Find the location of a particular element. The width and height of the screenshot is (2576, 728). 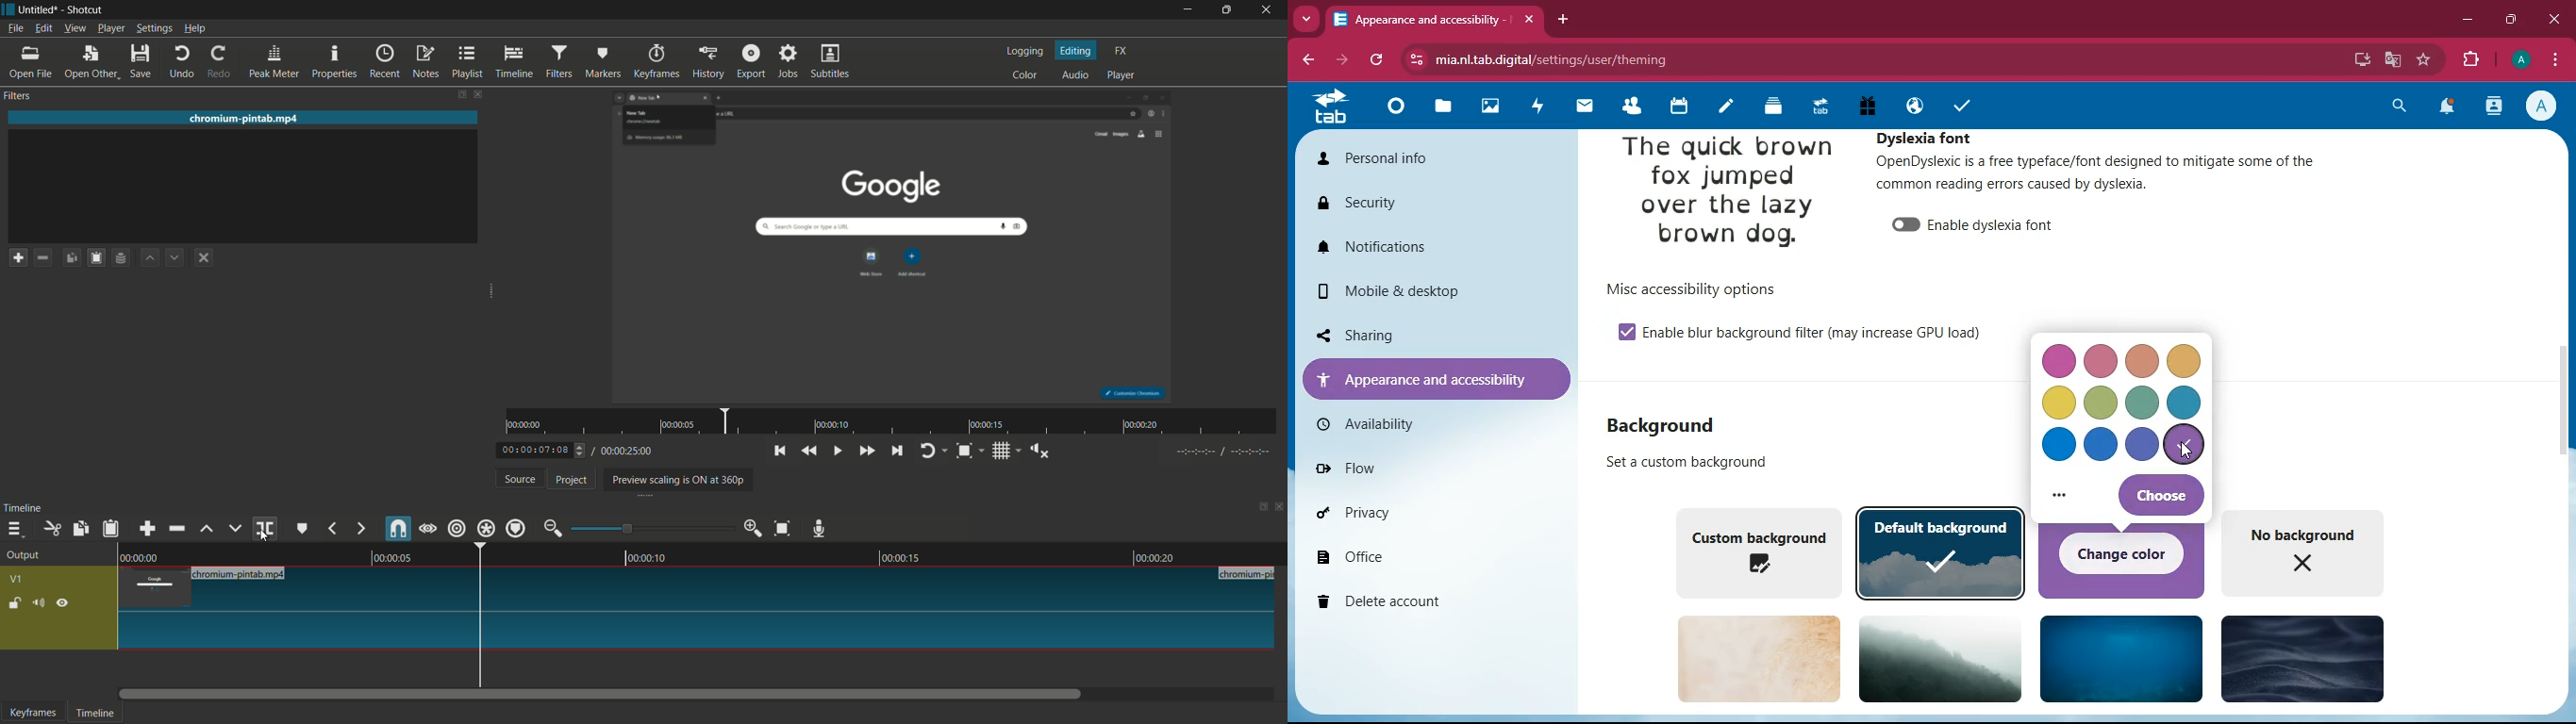

dyslexia font is located at coordinates (1930, 138).